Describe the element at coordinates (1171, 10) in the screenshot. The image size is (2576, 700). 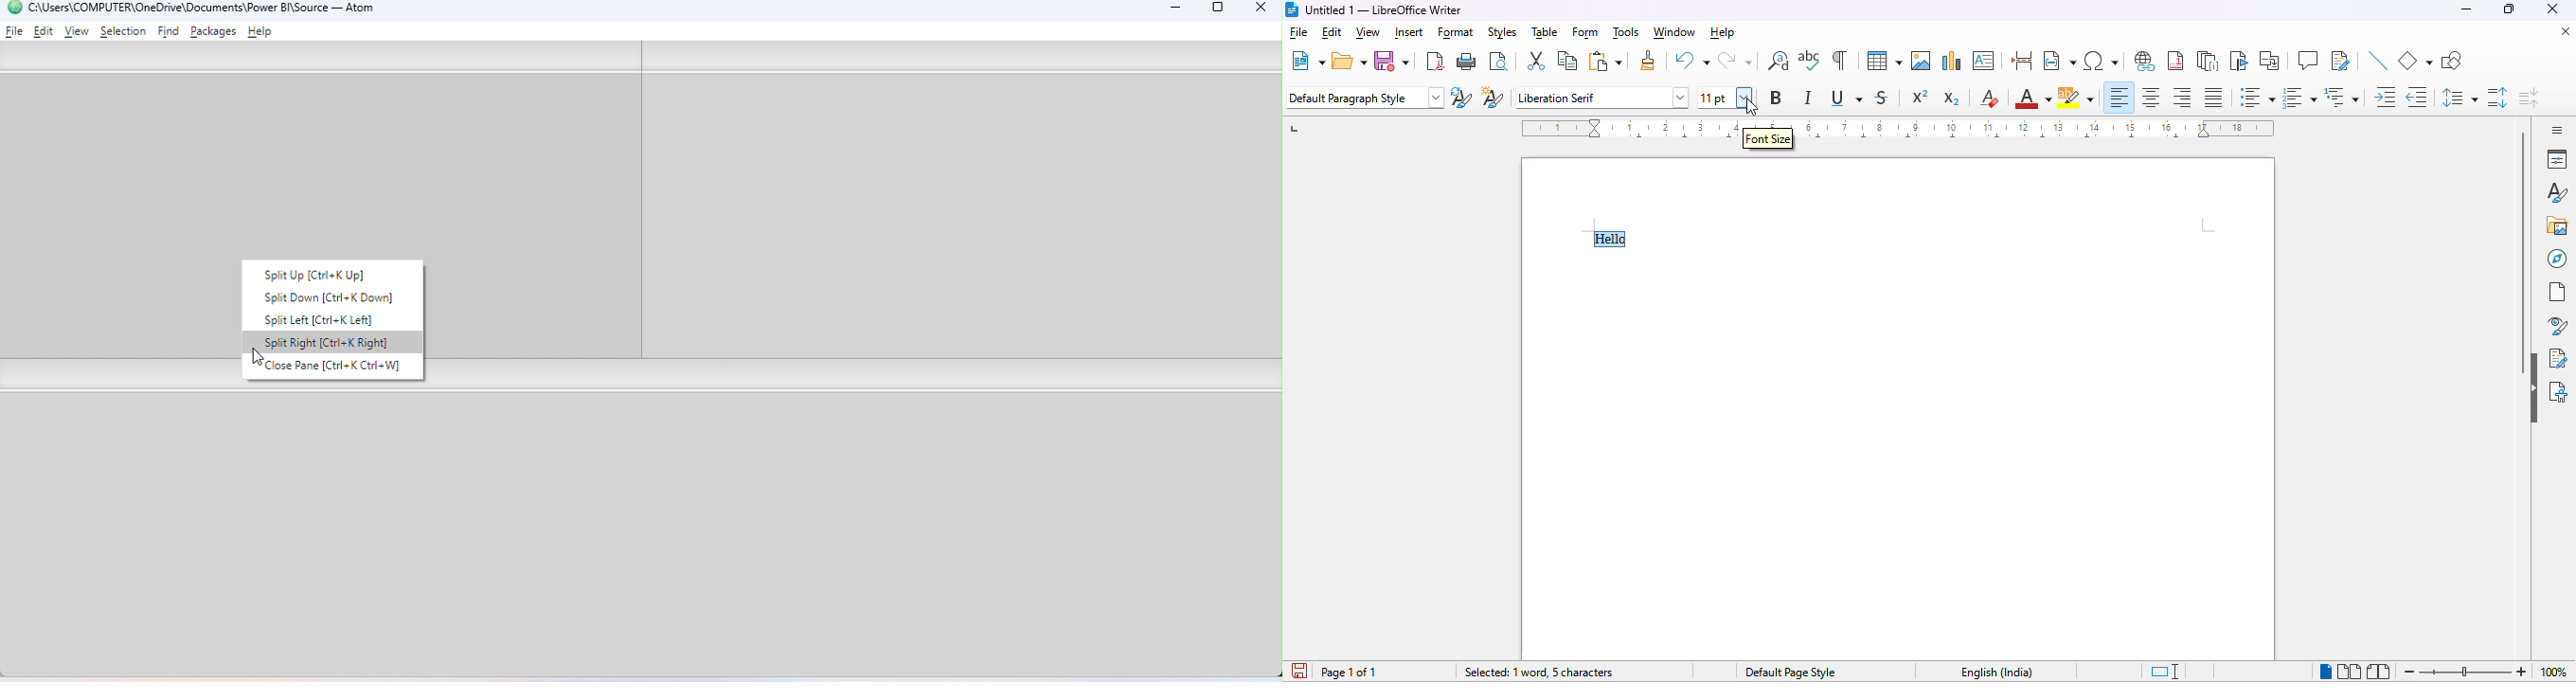
I see `Minimize` at that location.